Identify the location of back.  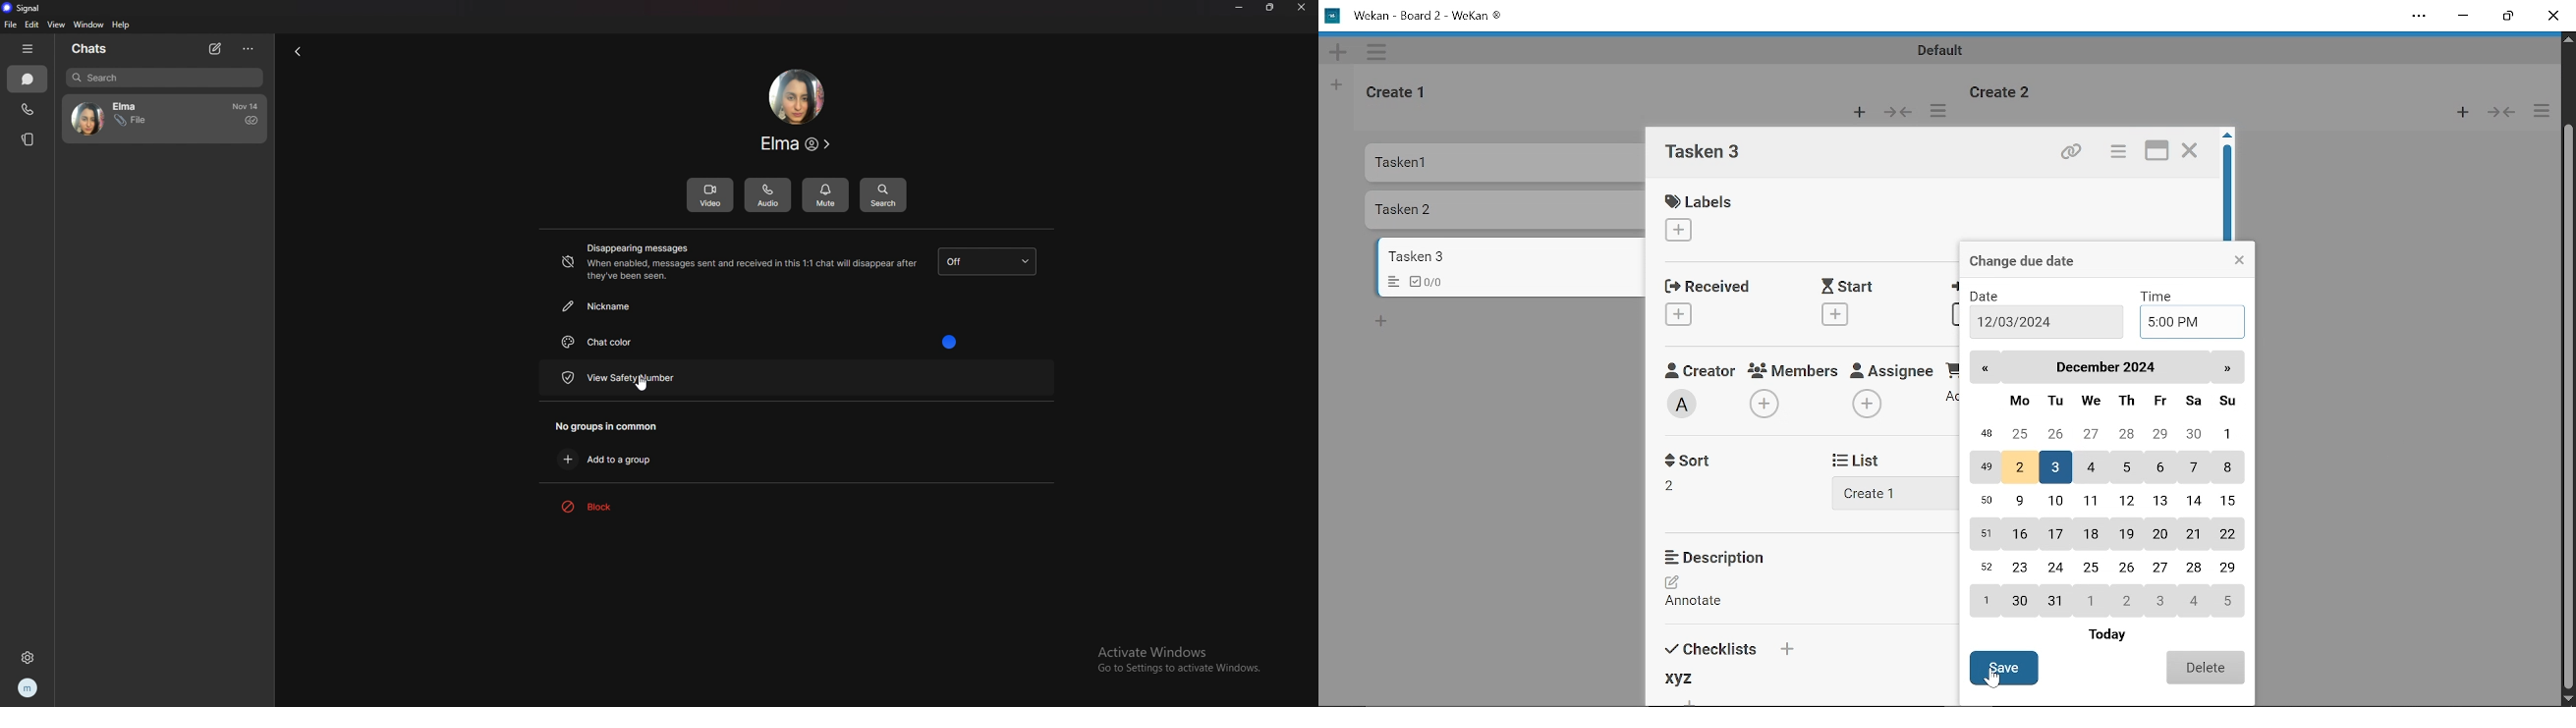
(295, 53).